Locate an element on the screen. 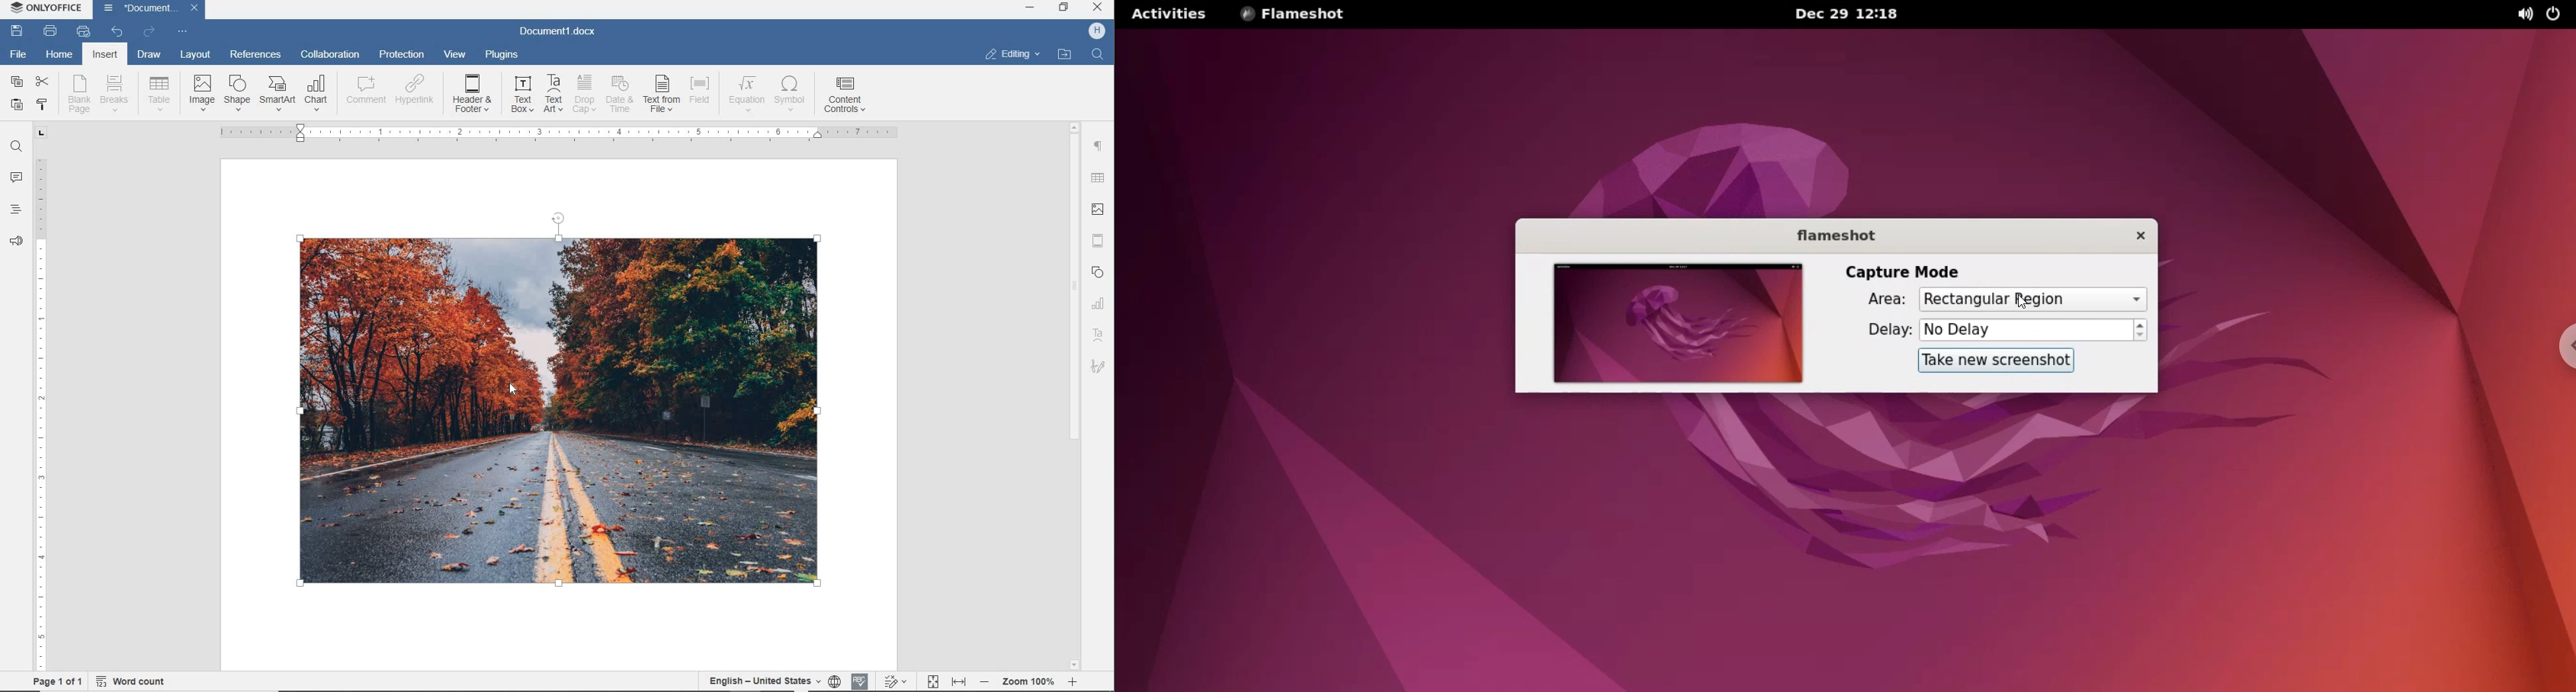  customize quick access toolbar is located at coordinates (182, 31).